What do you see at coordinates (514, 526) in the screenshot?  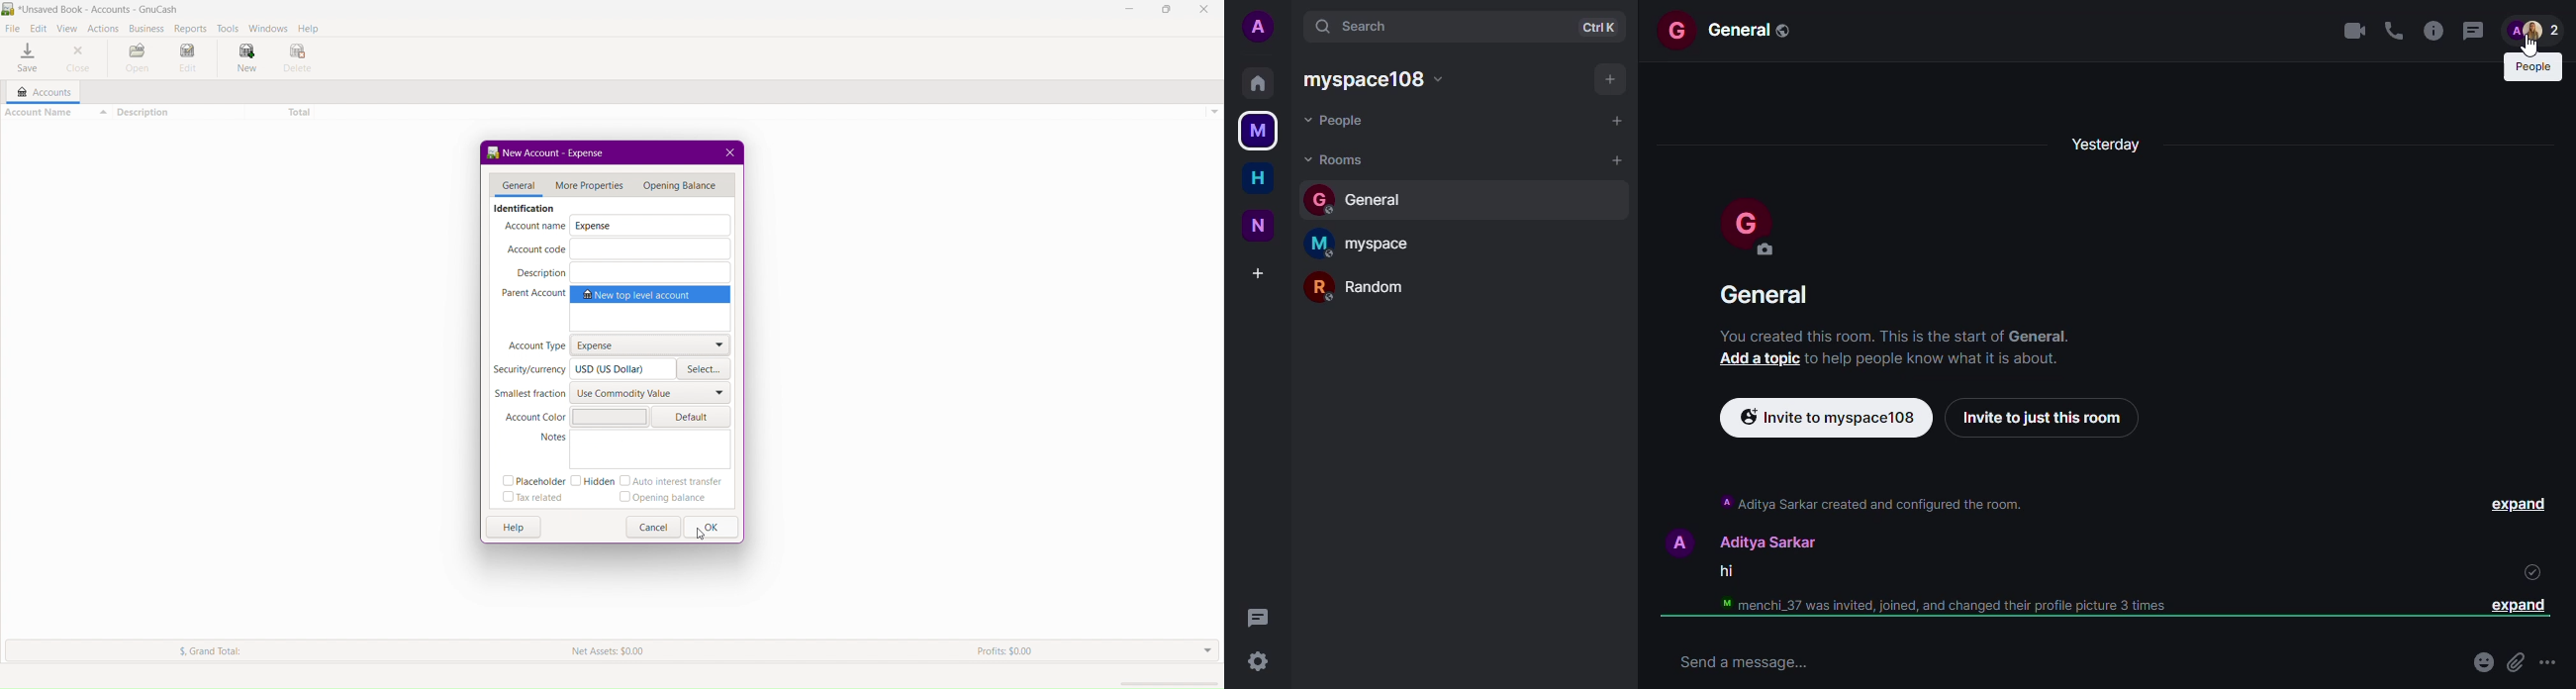 I see `Help` at bounding box center [514, 526].